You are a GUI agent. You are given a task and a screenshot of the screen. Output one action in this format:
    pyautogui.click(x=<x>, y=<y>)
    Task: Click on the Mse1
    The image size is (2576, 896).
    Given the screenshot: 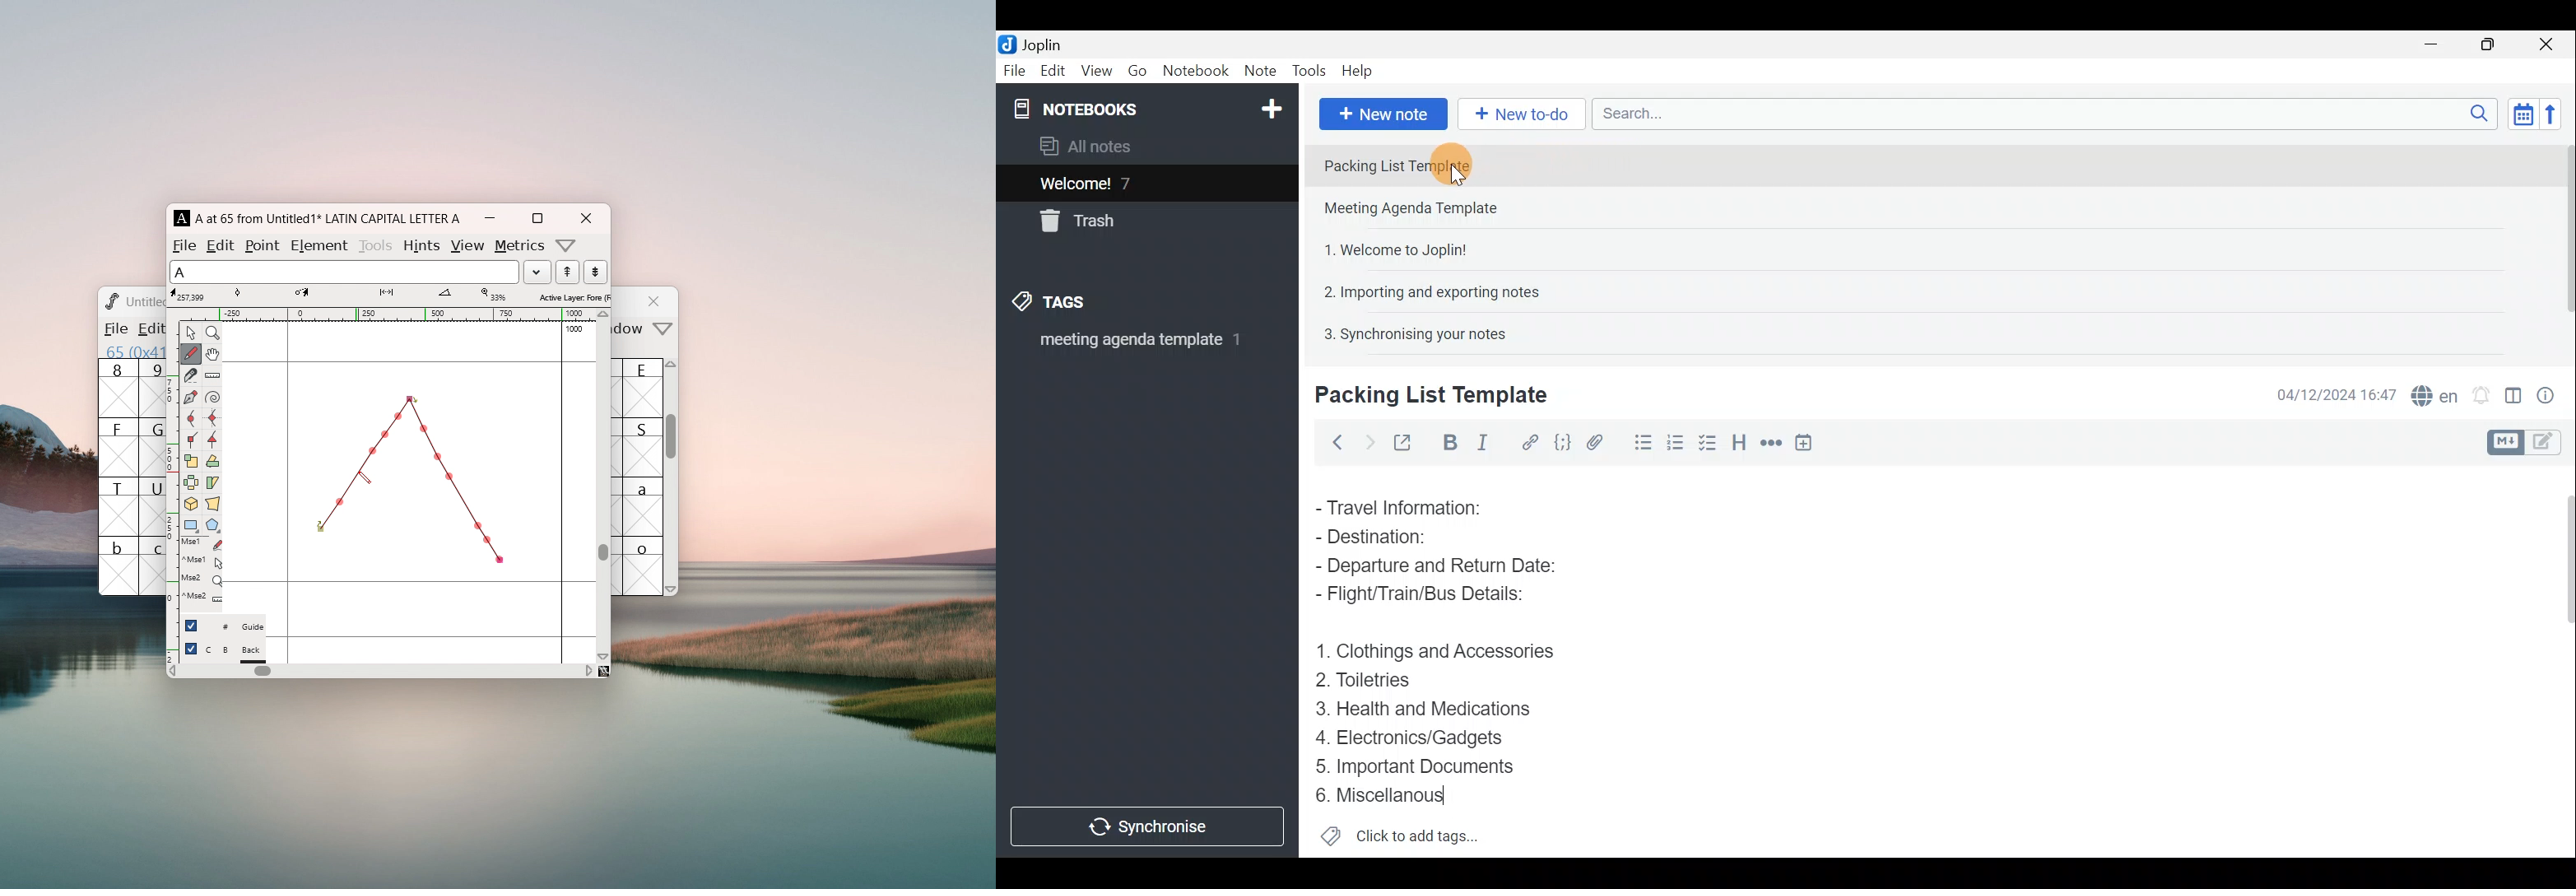 What is the action you would take?
    pyautogui.click(x=203, y=544)
    